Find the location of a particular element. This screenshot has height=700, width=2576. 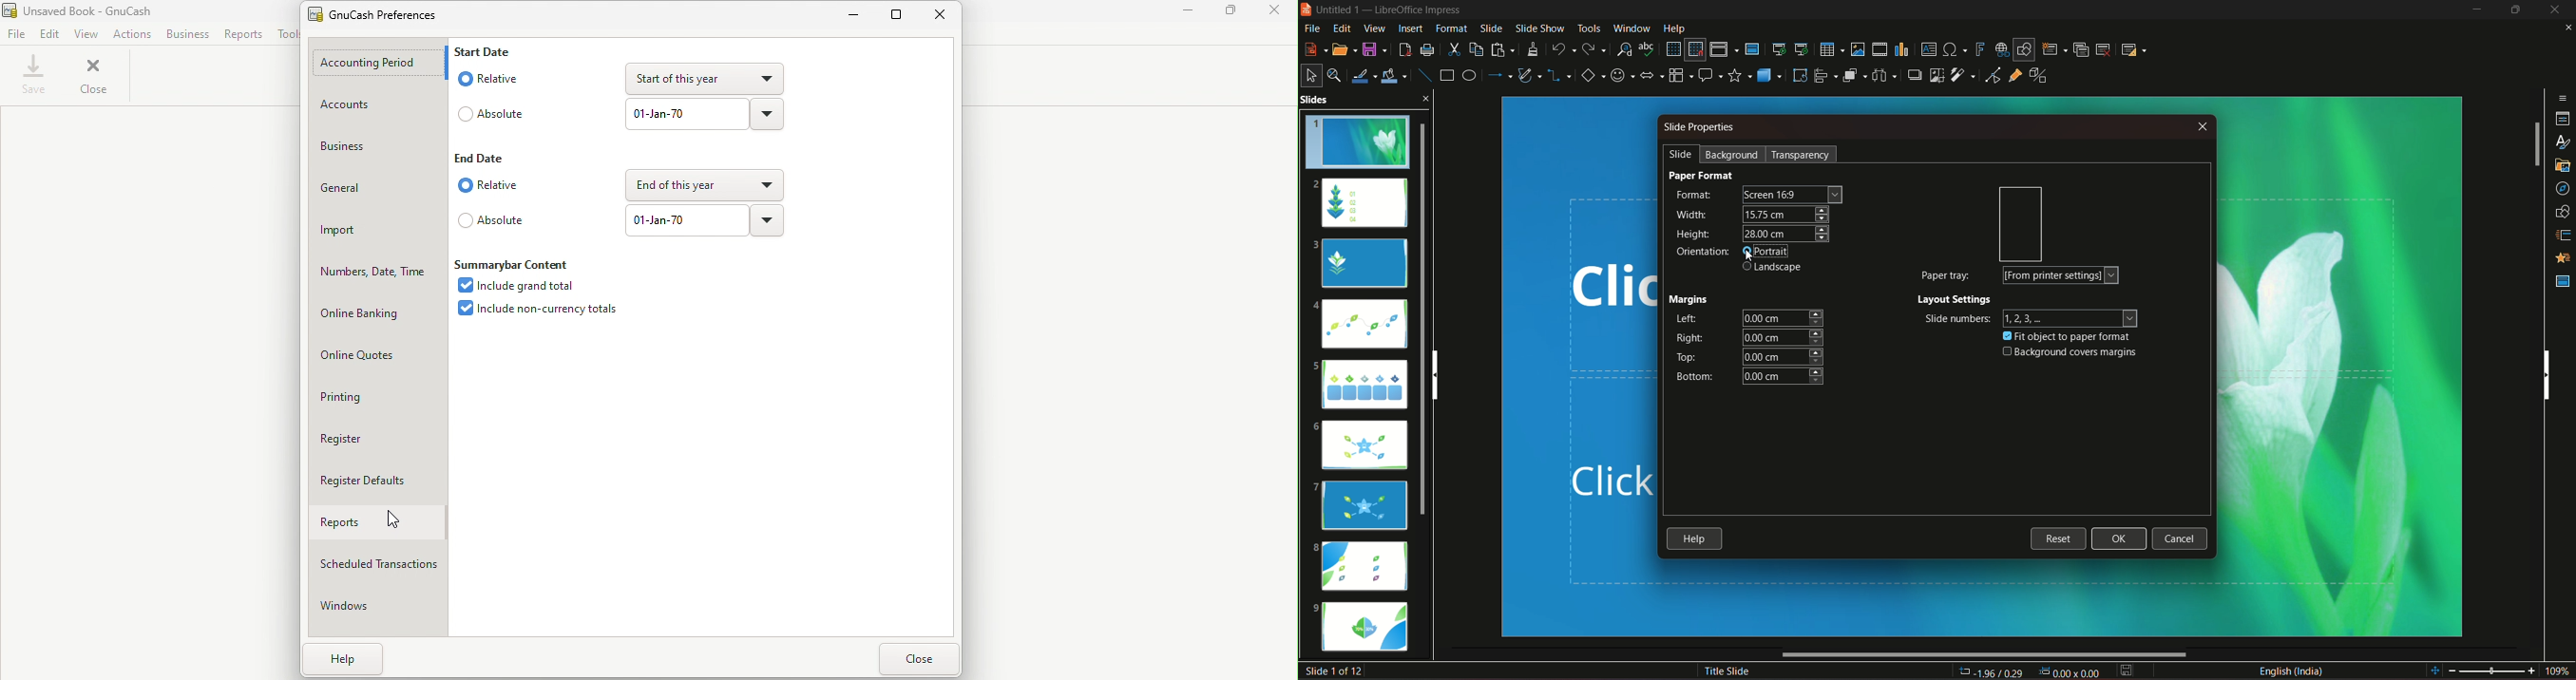

insert text box is located at coordinates (1928, 49).